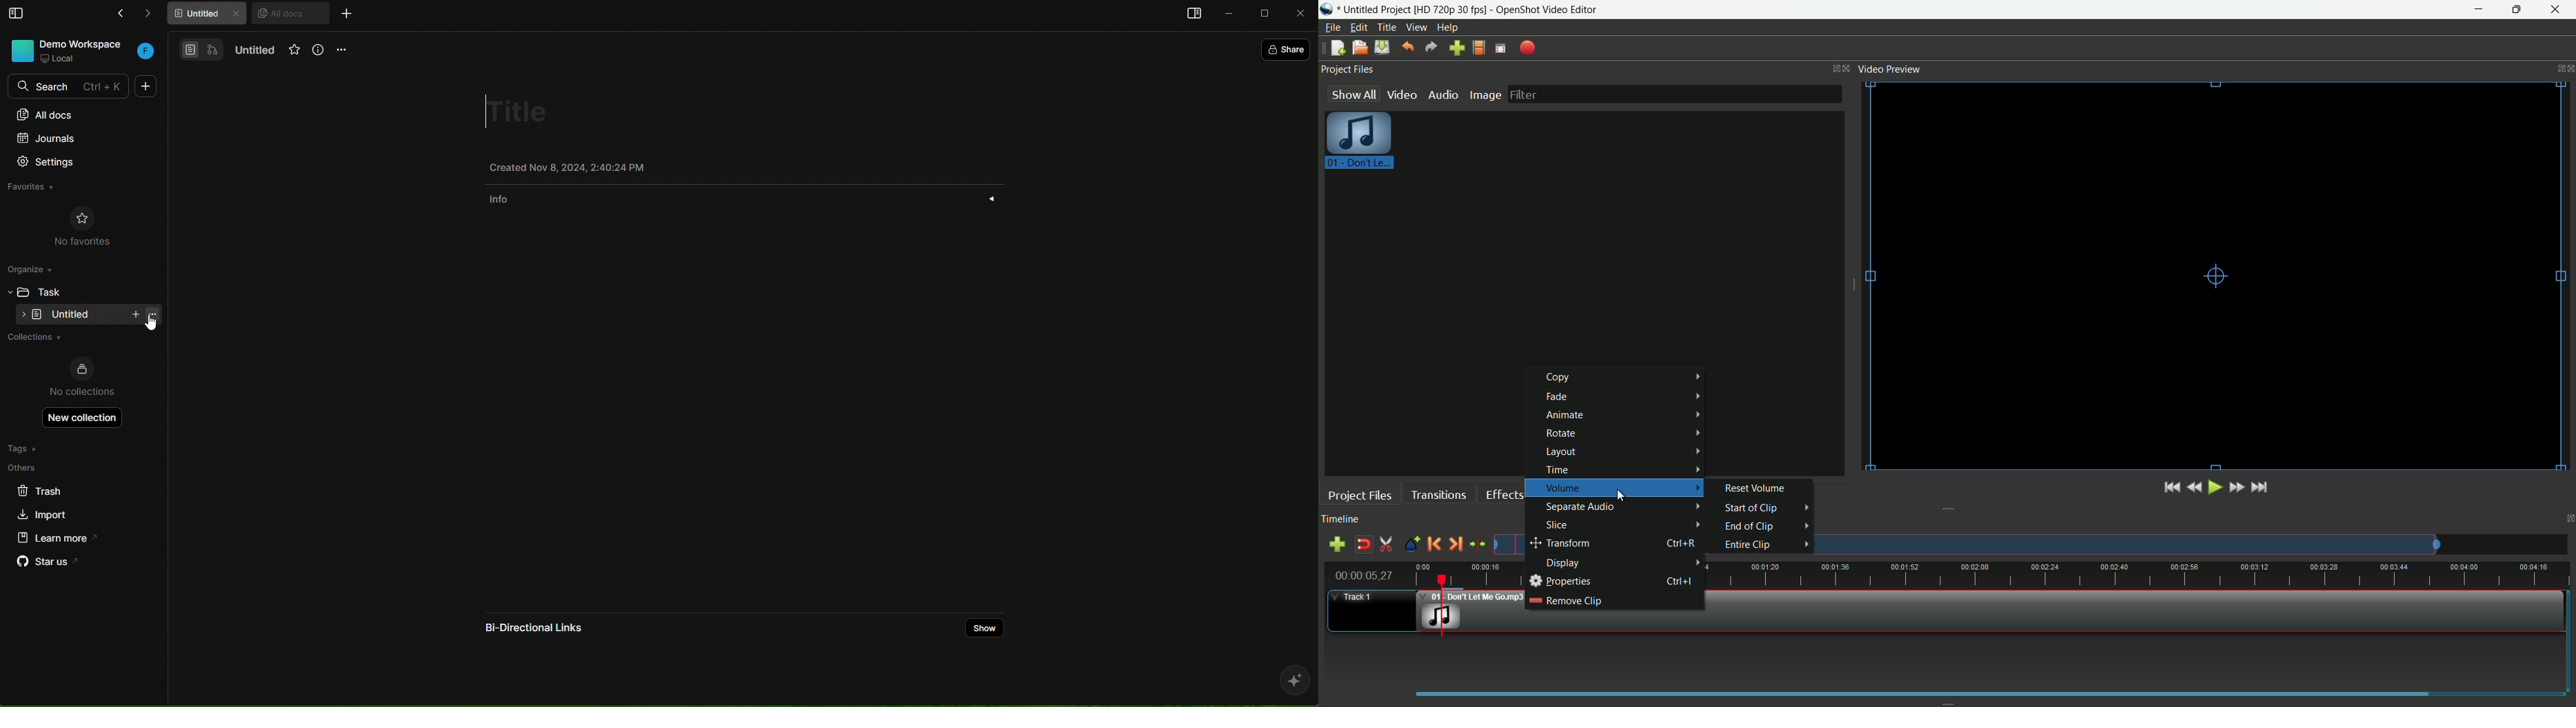 The height and width of the screenshot is (728, 2576). I want to click on disable snap, so click(1364, 545).